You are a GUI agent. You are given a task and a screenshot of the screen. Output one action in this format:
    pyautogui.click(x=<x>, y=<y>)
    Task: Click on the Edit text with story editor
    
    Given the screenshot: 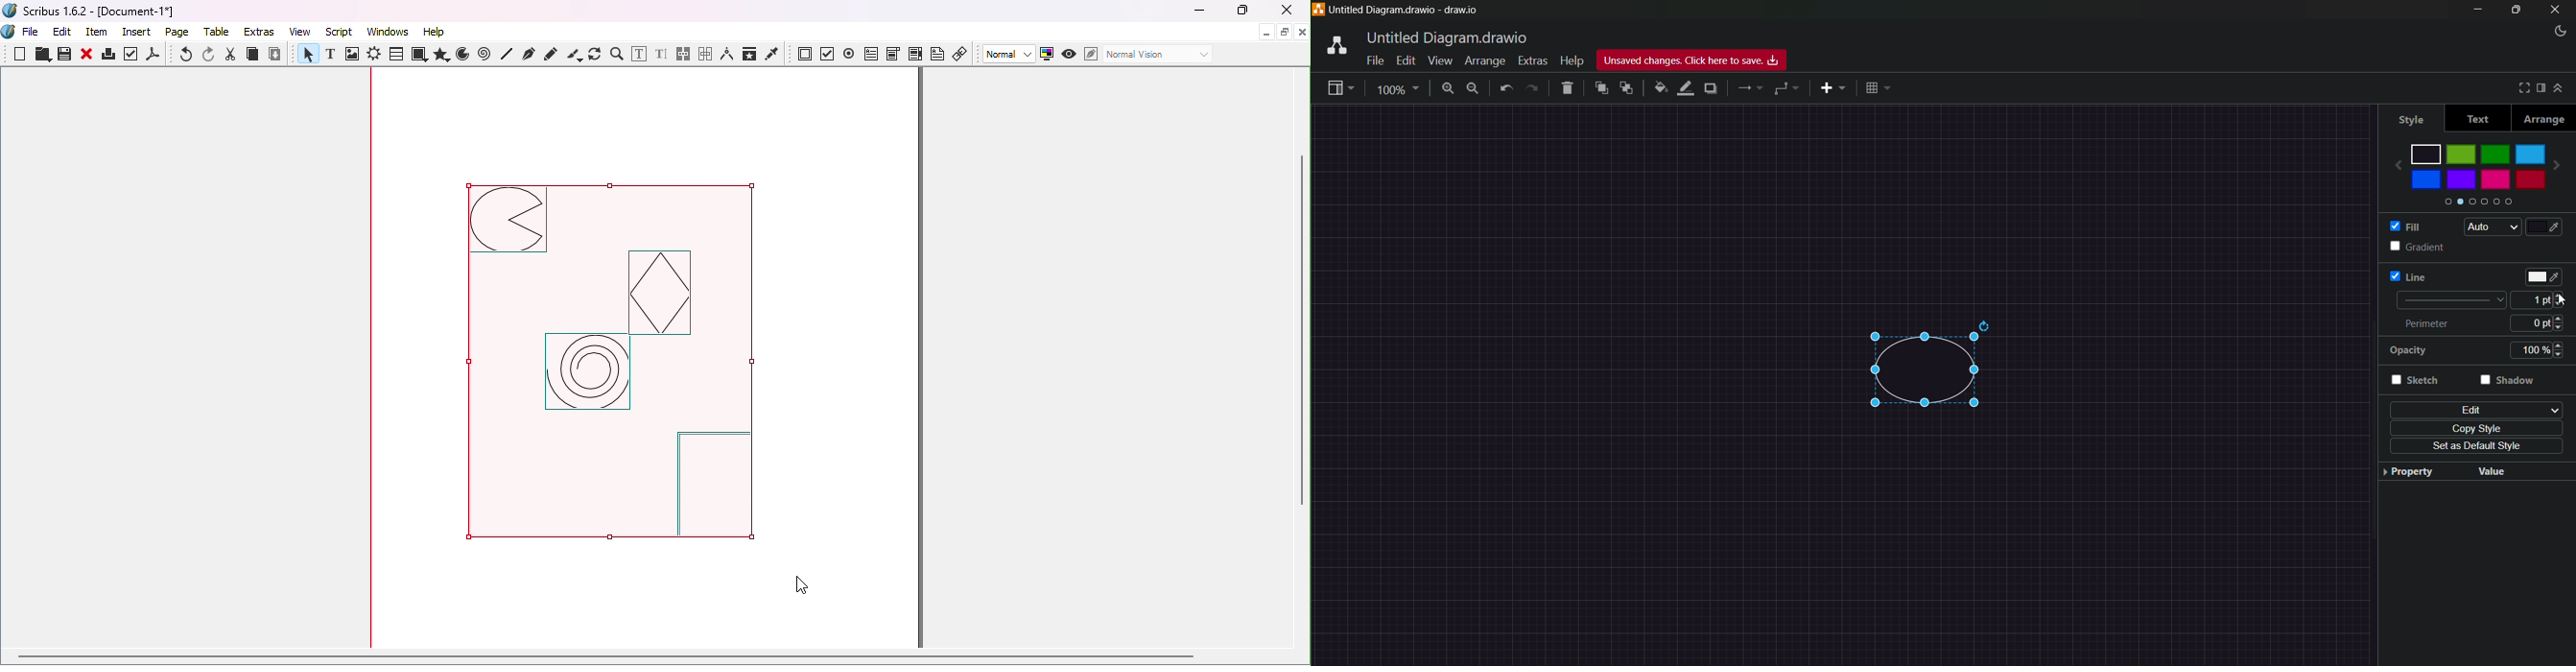 What is the action you would take?
    pyautogui.click(x=661, y=55)
    